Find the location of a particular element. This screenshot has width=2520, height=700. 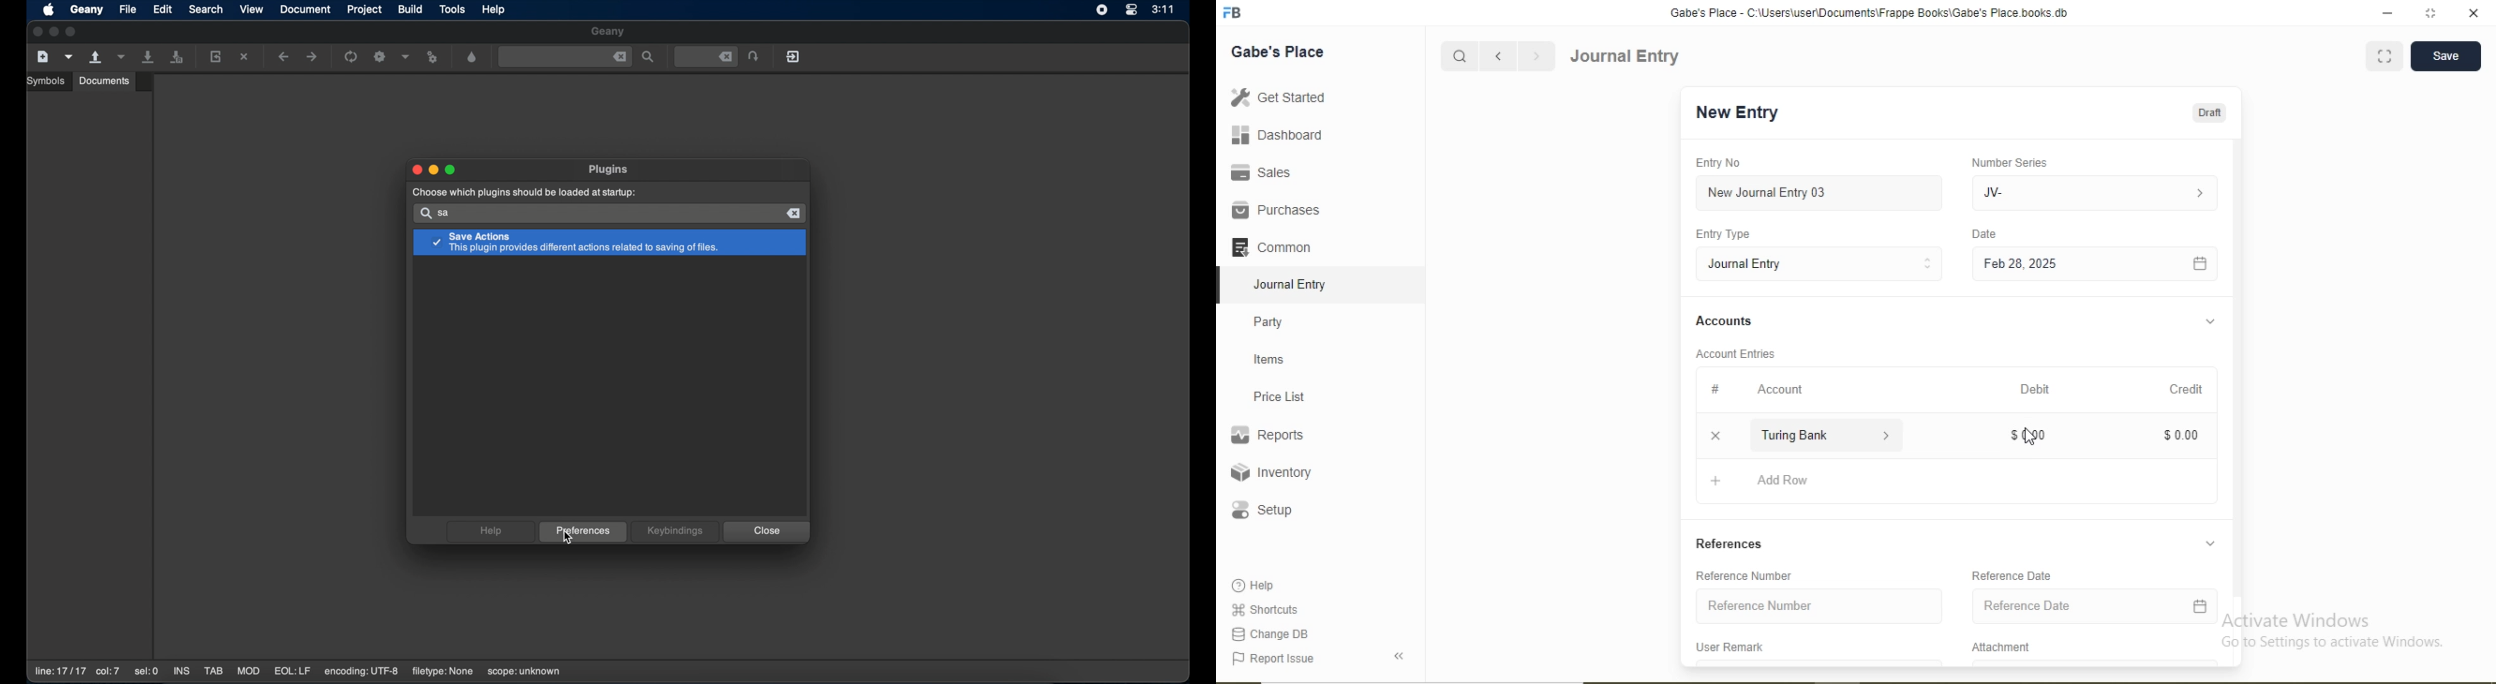

Attachment is located at coordinates (2003, 647).